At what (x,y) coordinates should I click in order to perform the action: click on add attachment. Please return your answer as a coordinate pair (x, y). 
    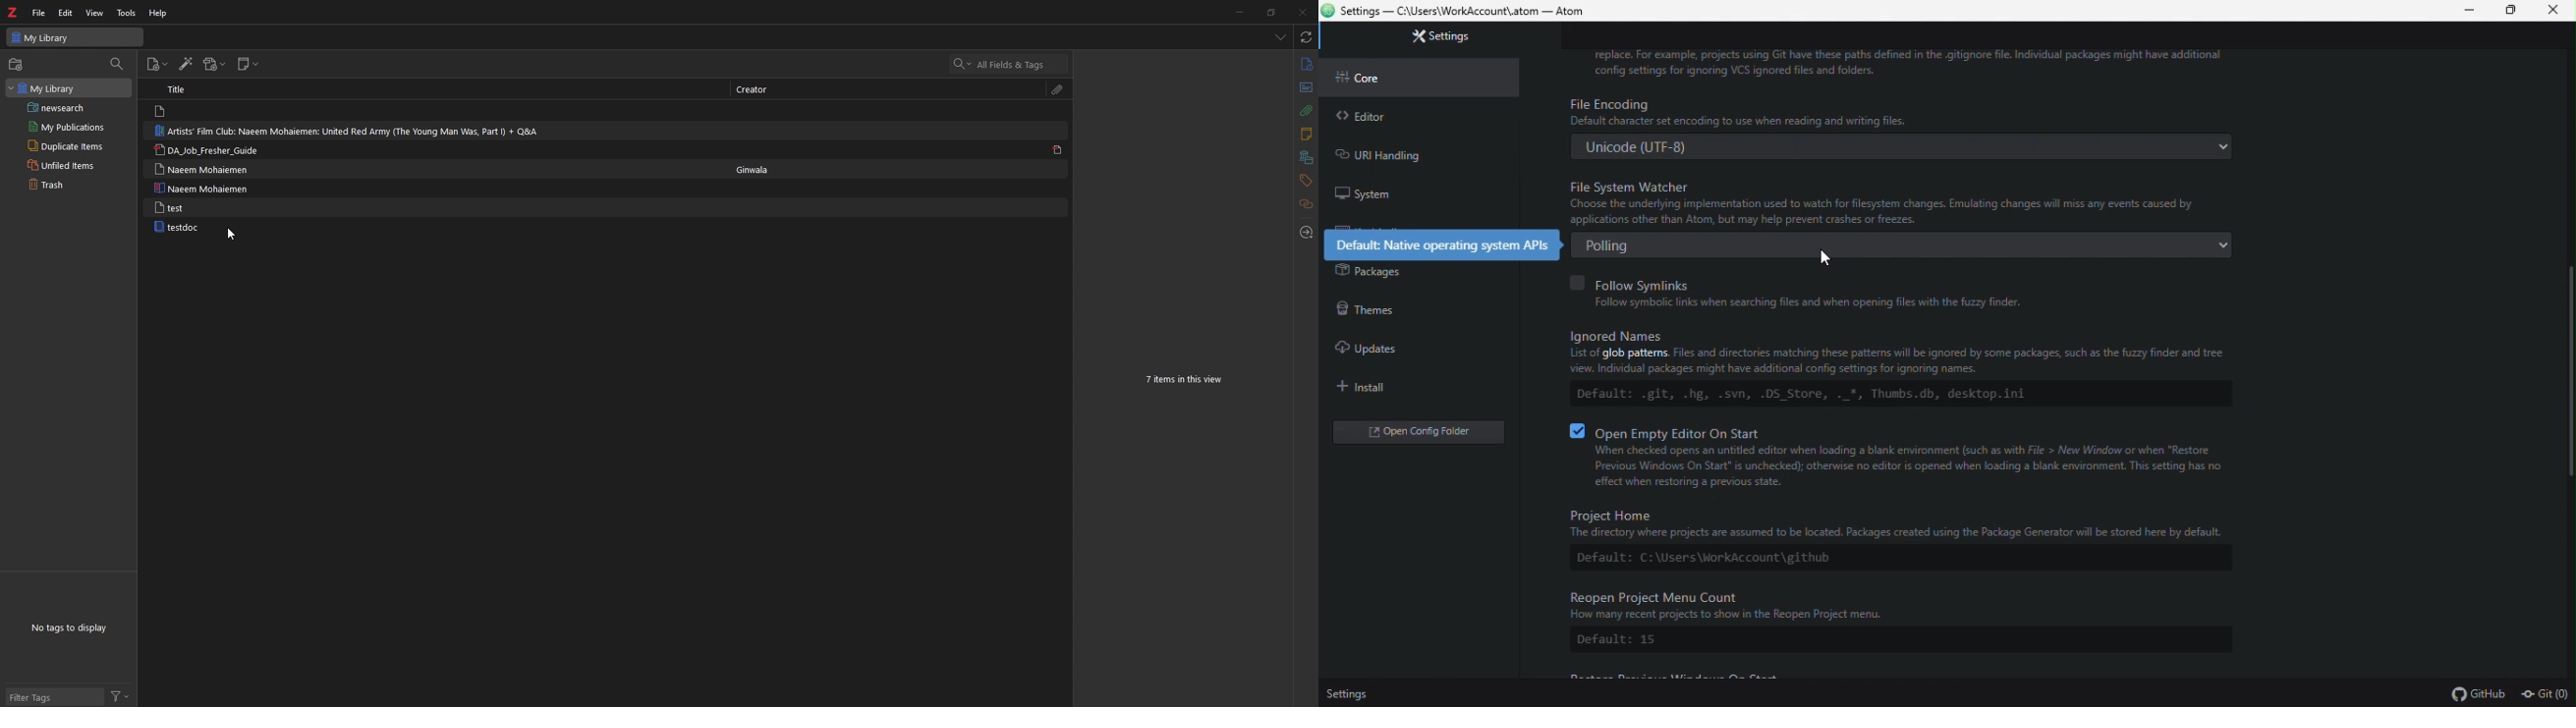
    Looking at the image, I should click on (215, 64).